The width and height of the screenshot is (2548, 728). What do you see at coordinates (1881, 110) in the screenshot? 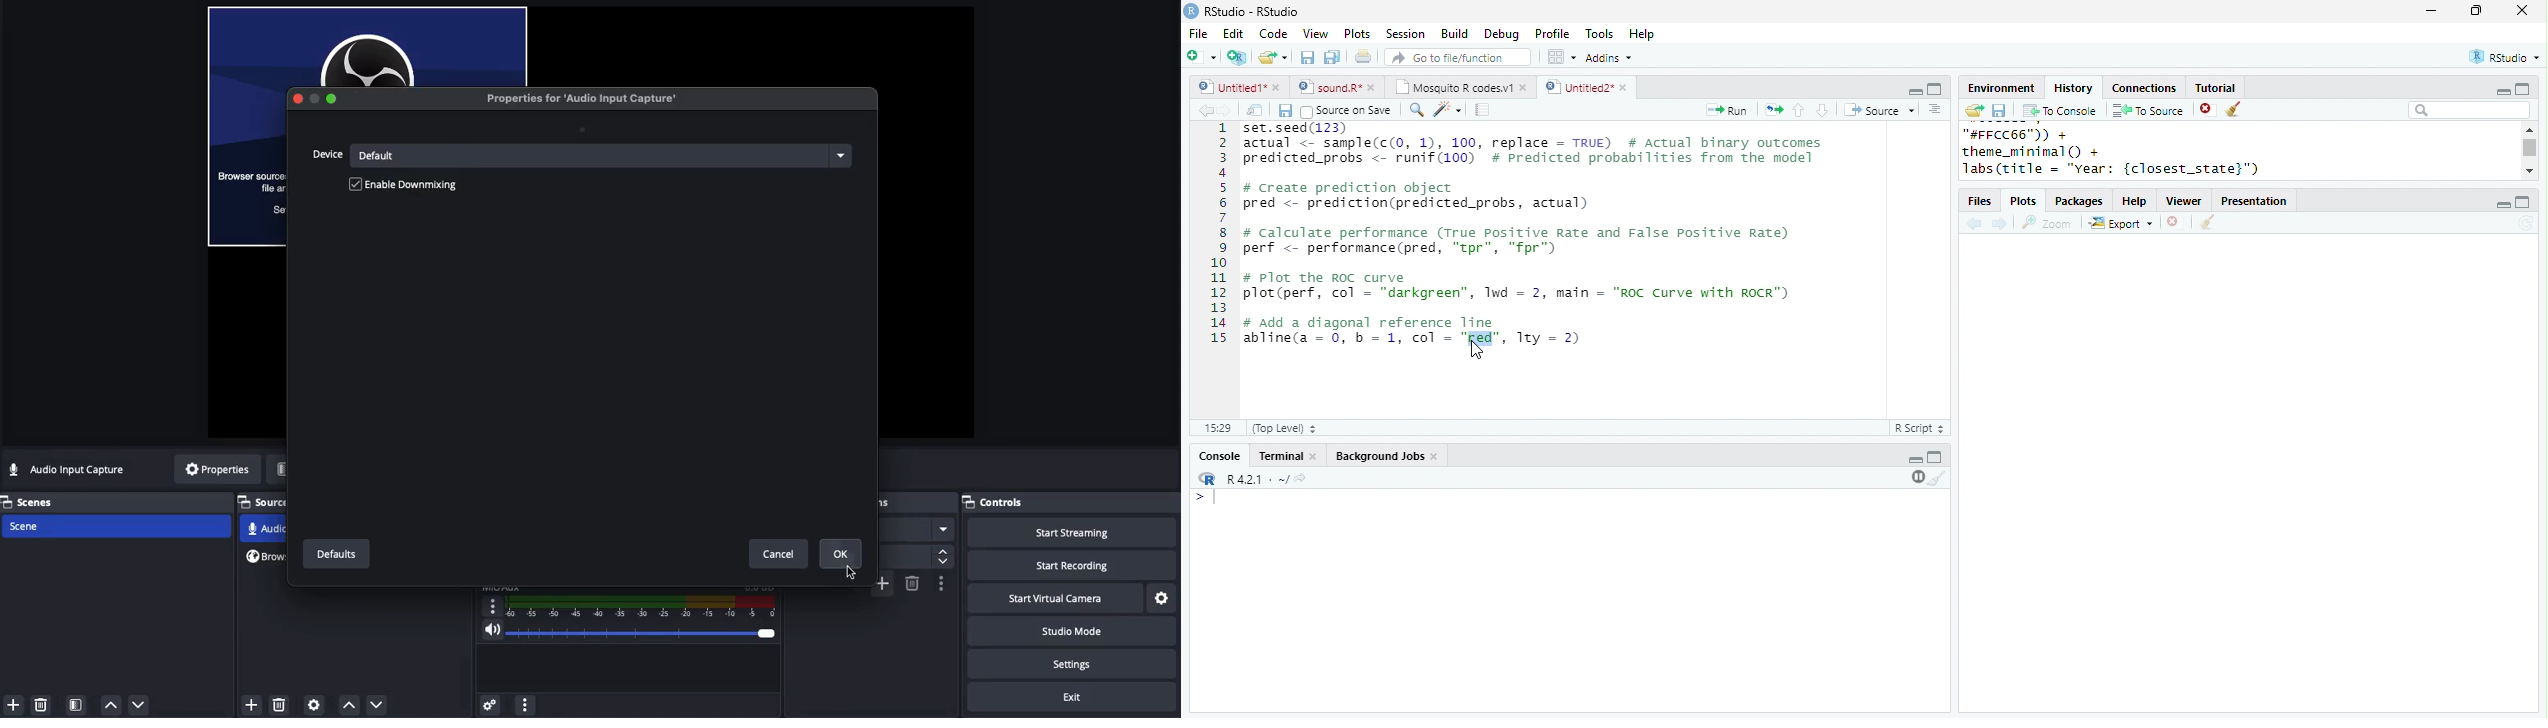
I see `Source` at bounding box center [1881, 110].